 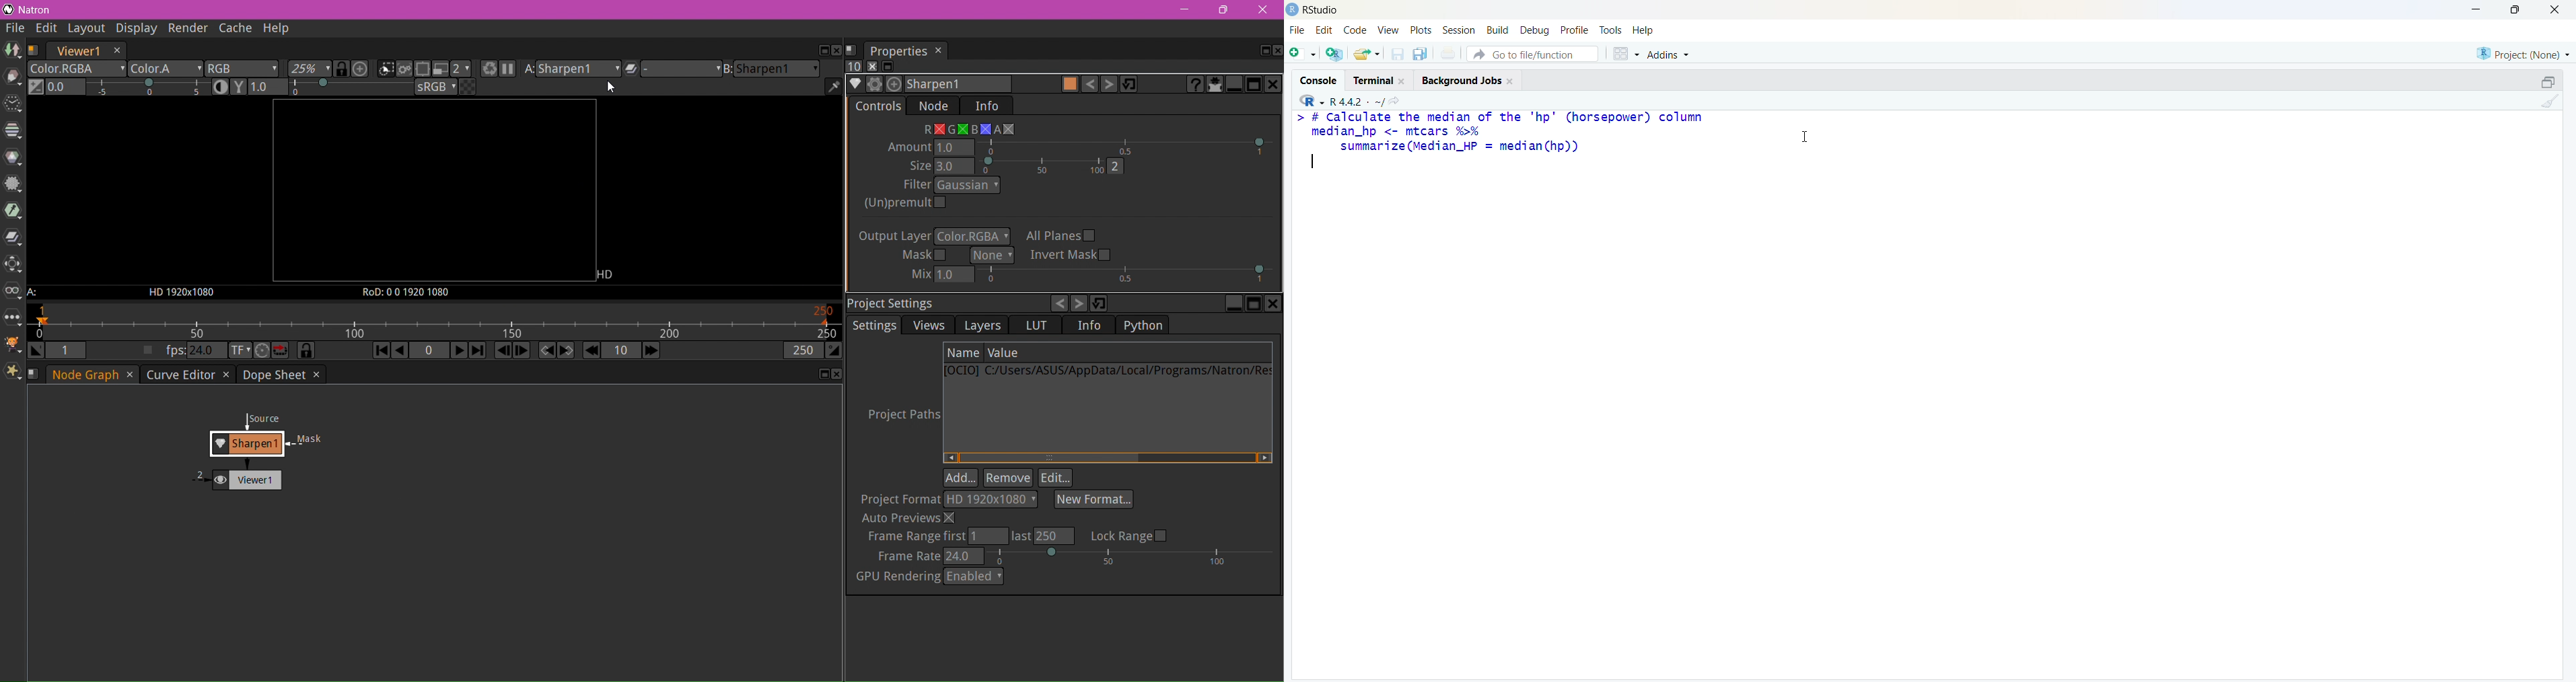 What do you see at coordinates (1323, 10) in the screenshot?
I see `RStudio` at bounding box center [1323, 10].